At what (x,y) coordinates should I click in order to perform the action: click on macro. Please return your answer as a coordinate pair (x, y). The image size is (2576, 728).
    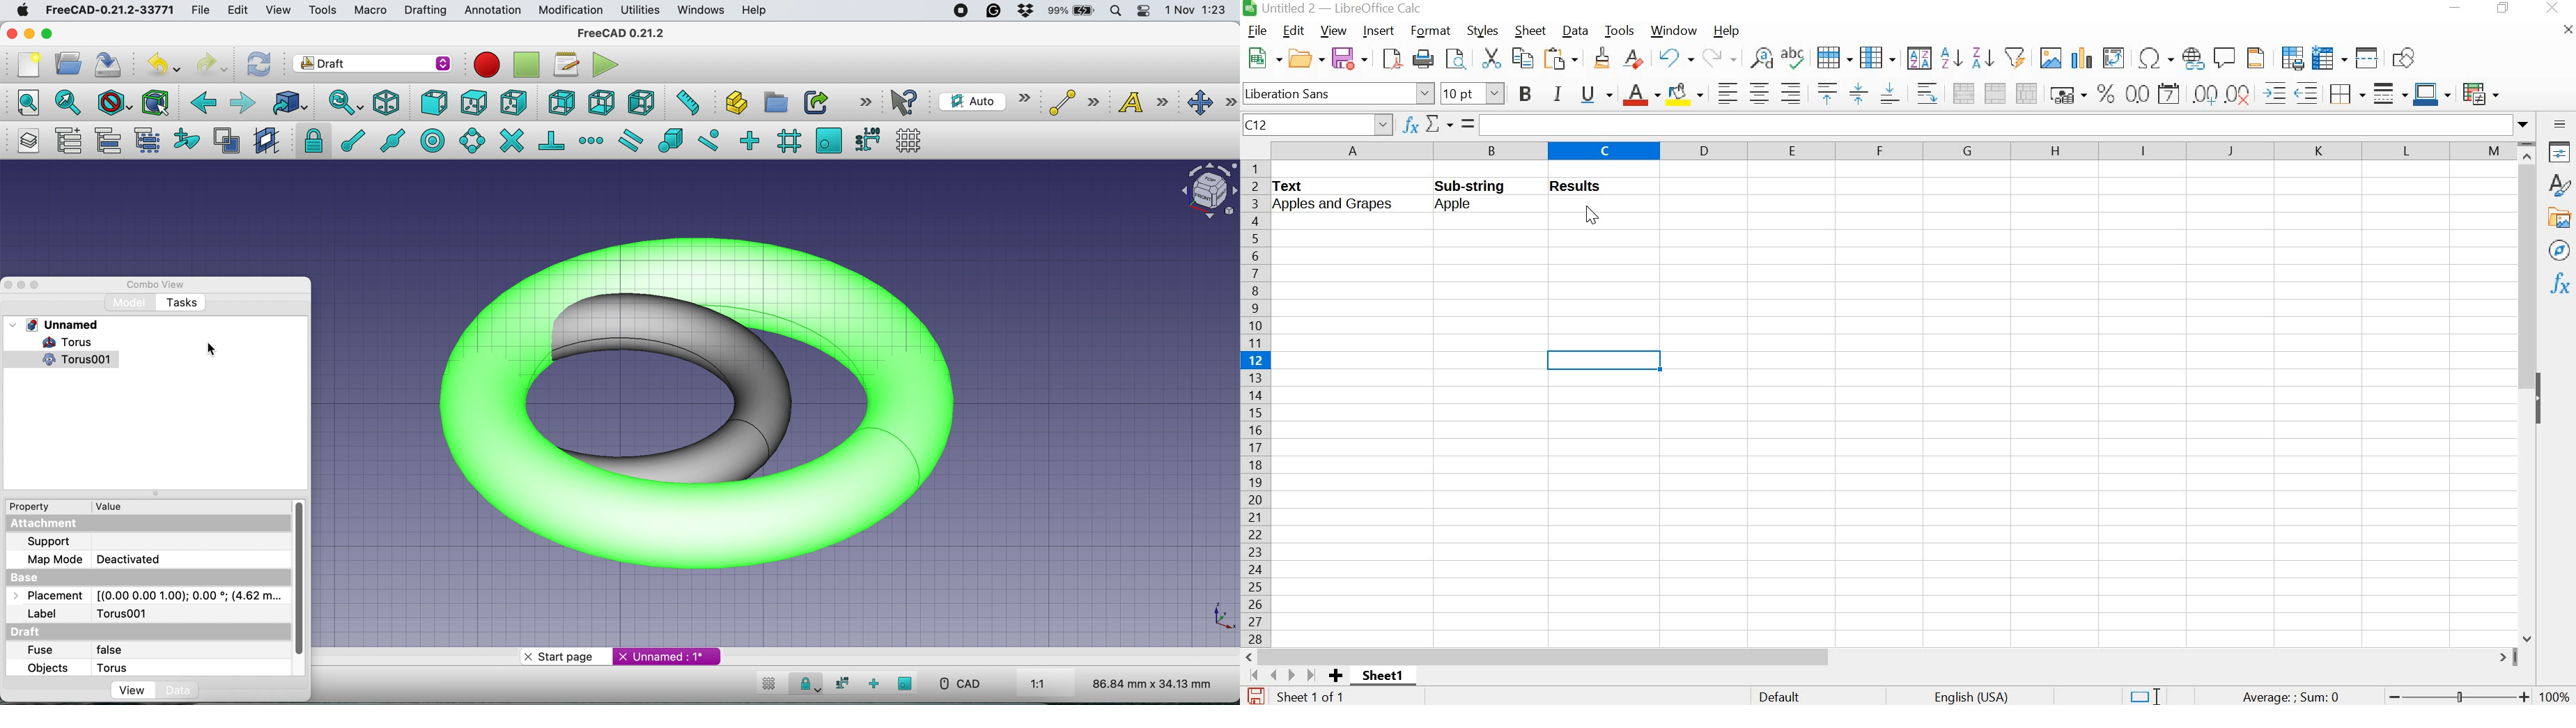
    Looking at the image, I should click on (371, 12).